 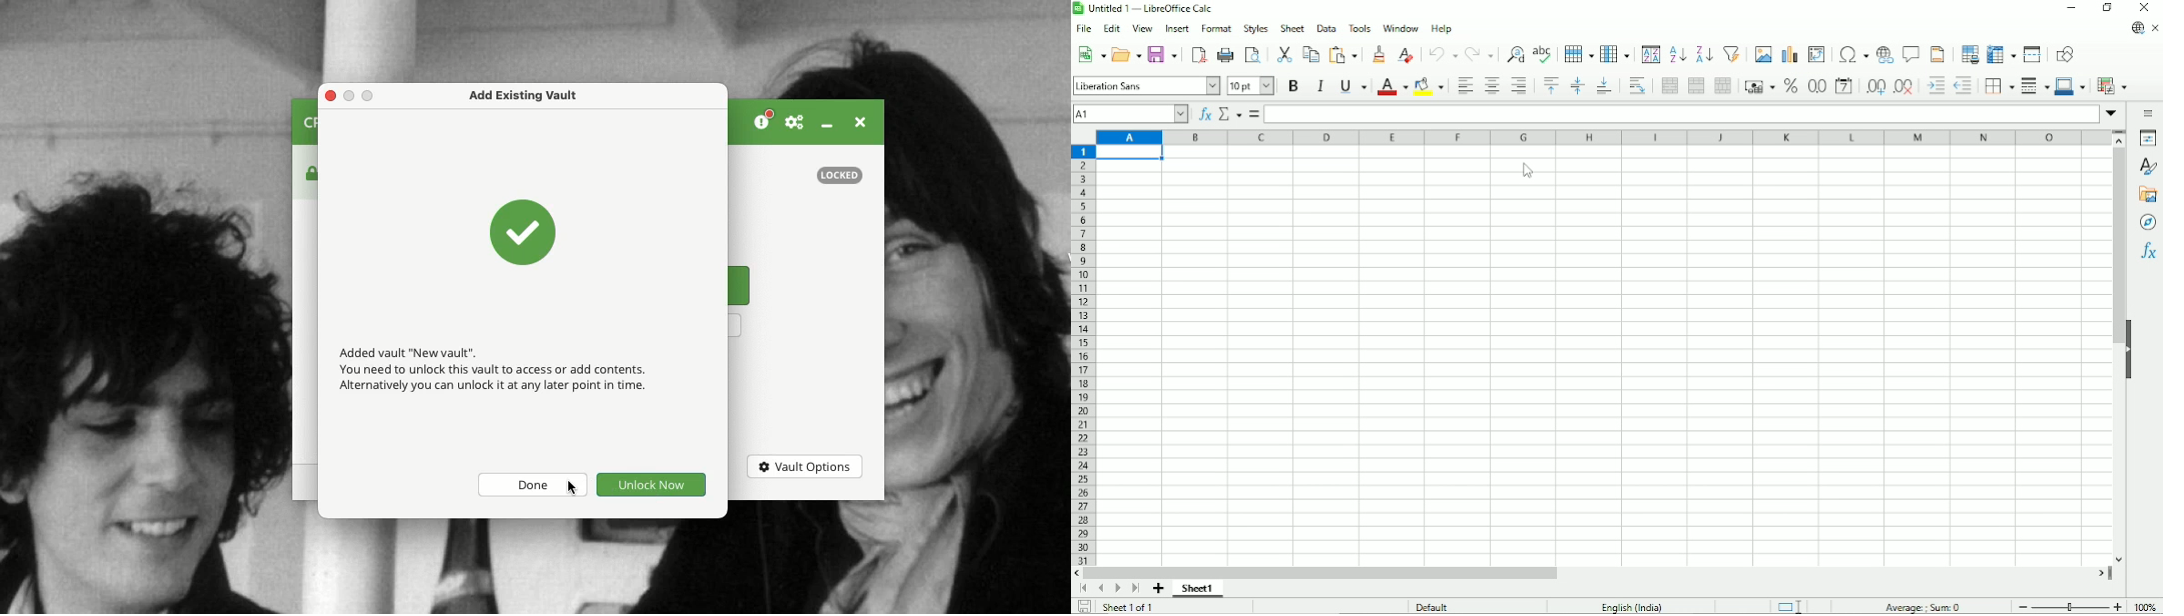 I want to click on Background color, so click(x=1429, y=86).